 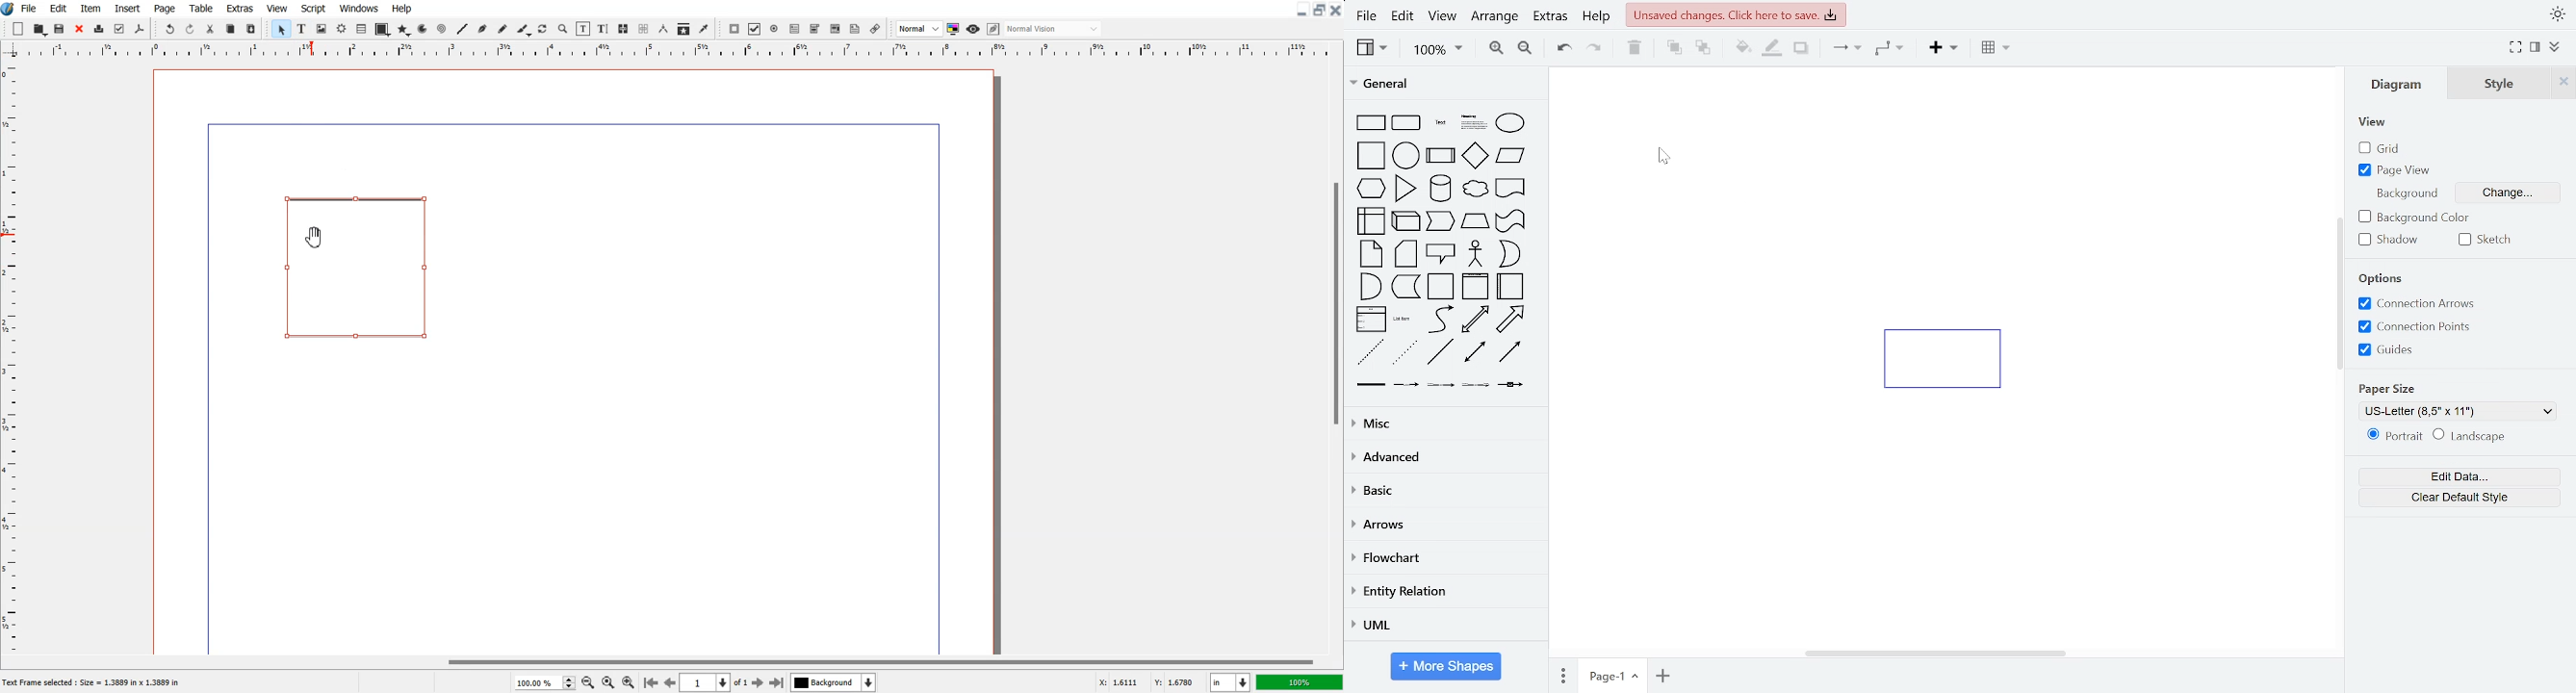 I want to click on shadow, so click(x=2389, y=240).